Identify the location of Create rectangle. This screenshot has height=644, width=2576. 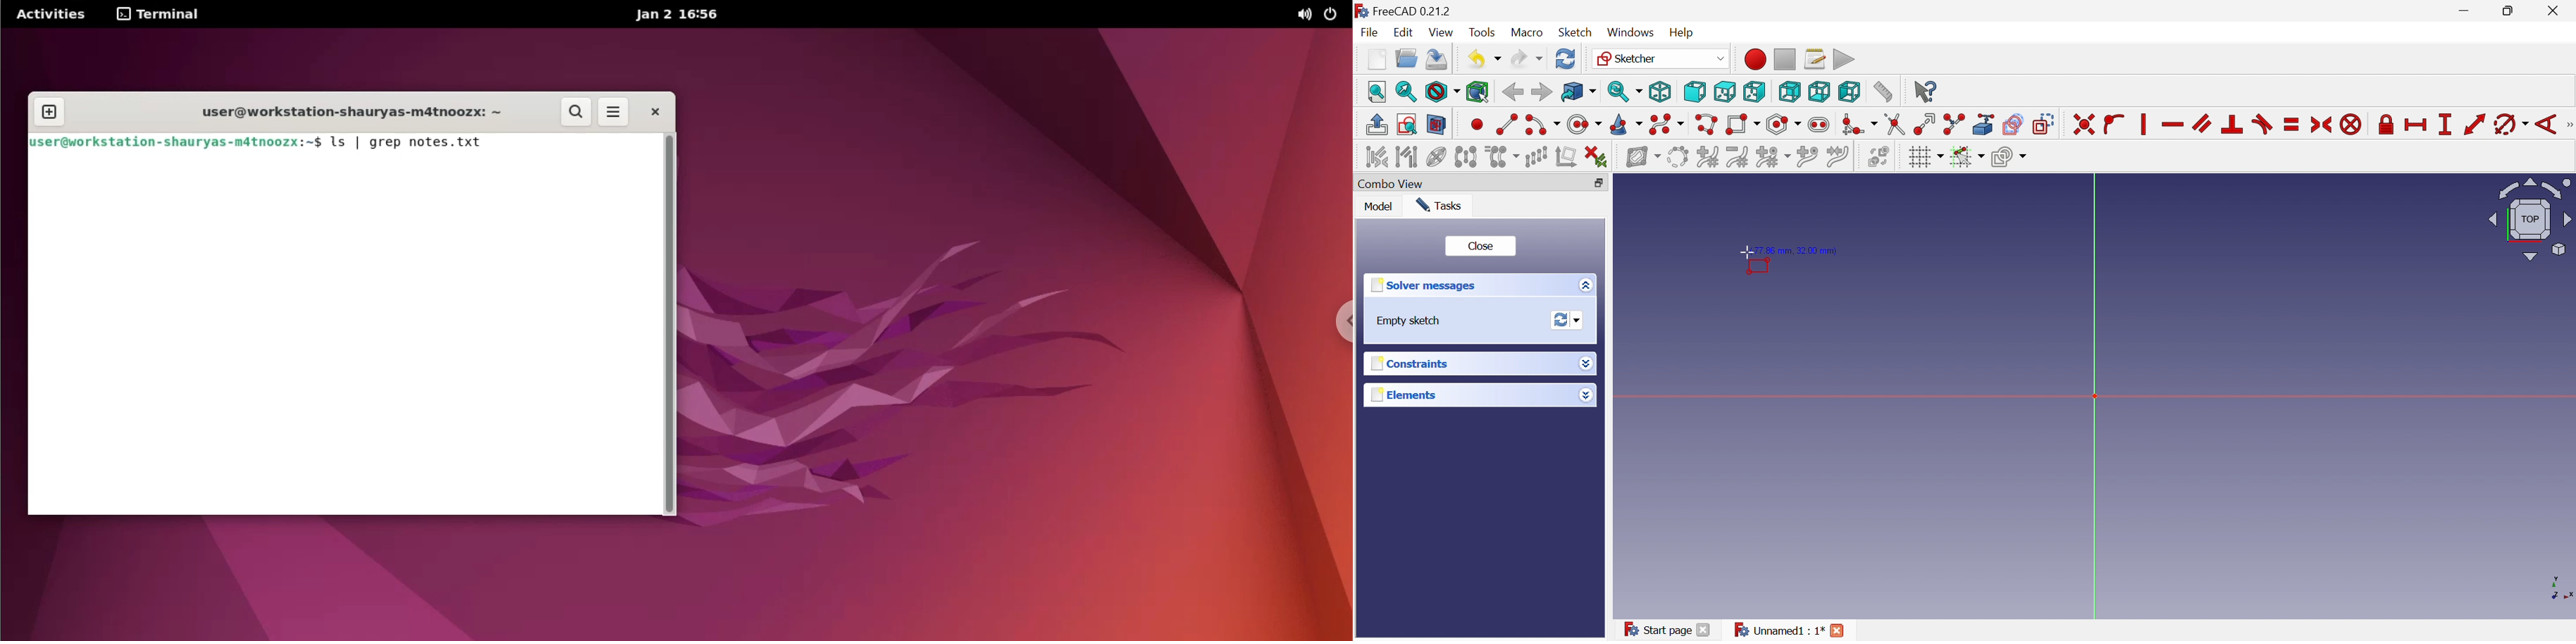
(1742, 125).